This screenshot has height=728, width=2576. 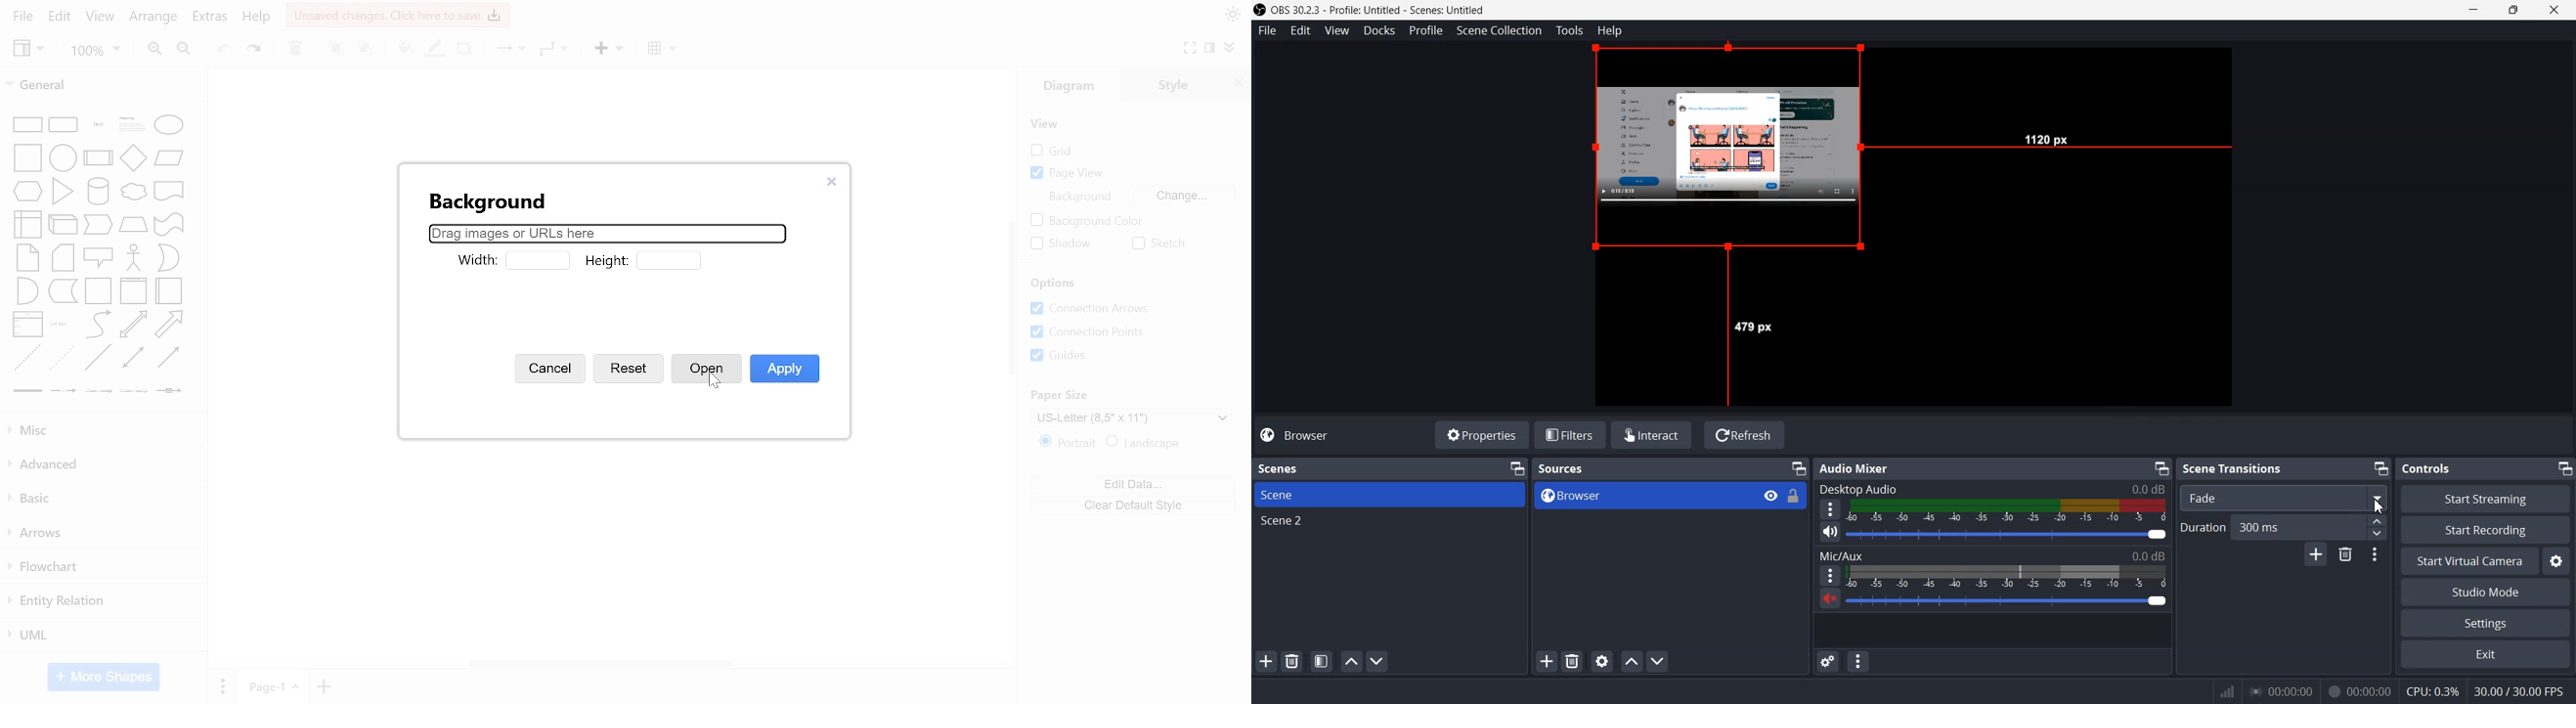 What do you see at coordinates (474, 261) in the screenshot?
I see `Width` at bounding box center [474, 261].